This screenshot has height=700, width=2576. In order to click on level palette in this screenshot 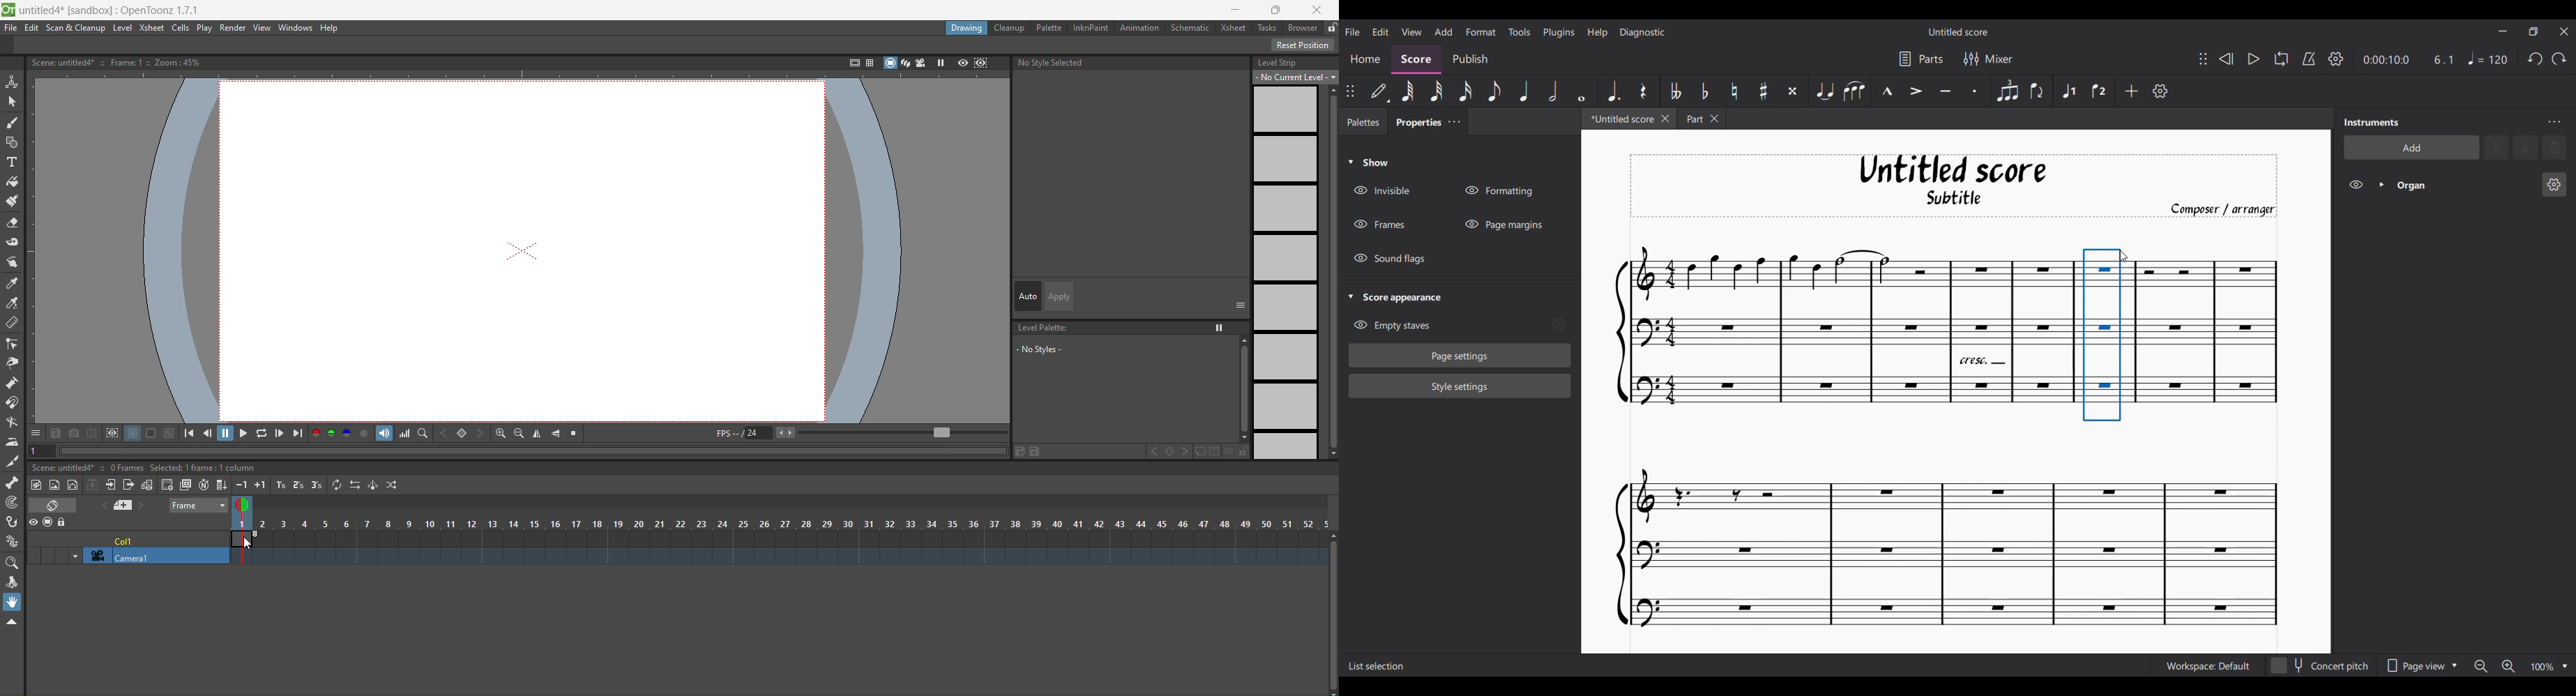, I will do `click(1045, 328)`.